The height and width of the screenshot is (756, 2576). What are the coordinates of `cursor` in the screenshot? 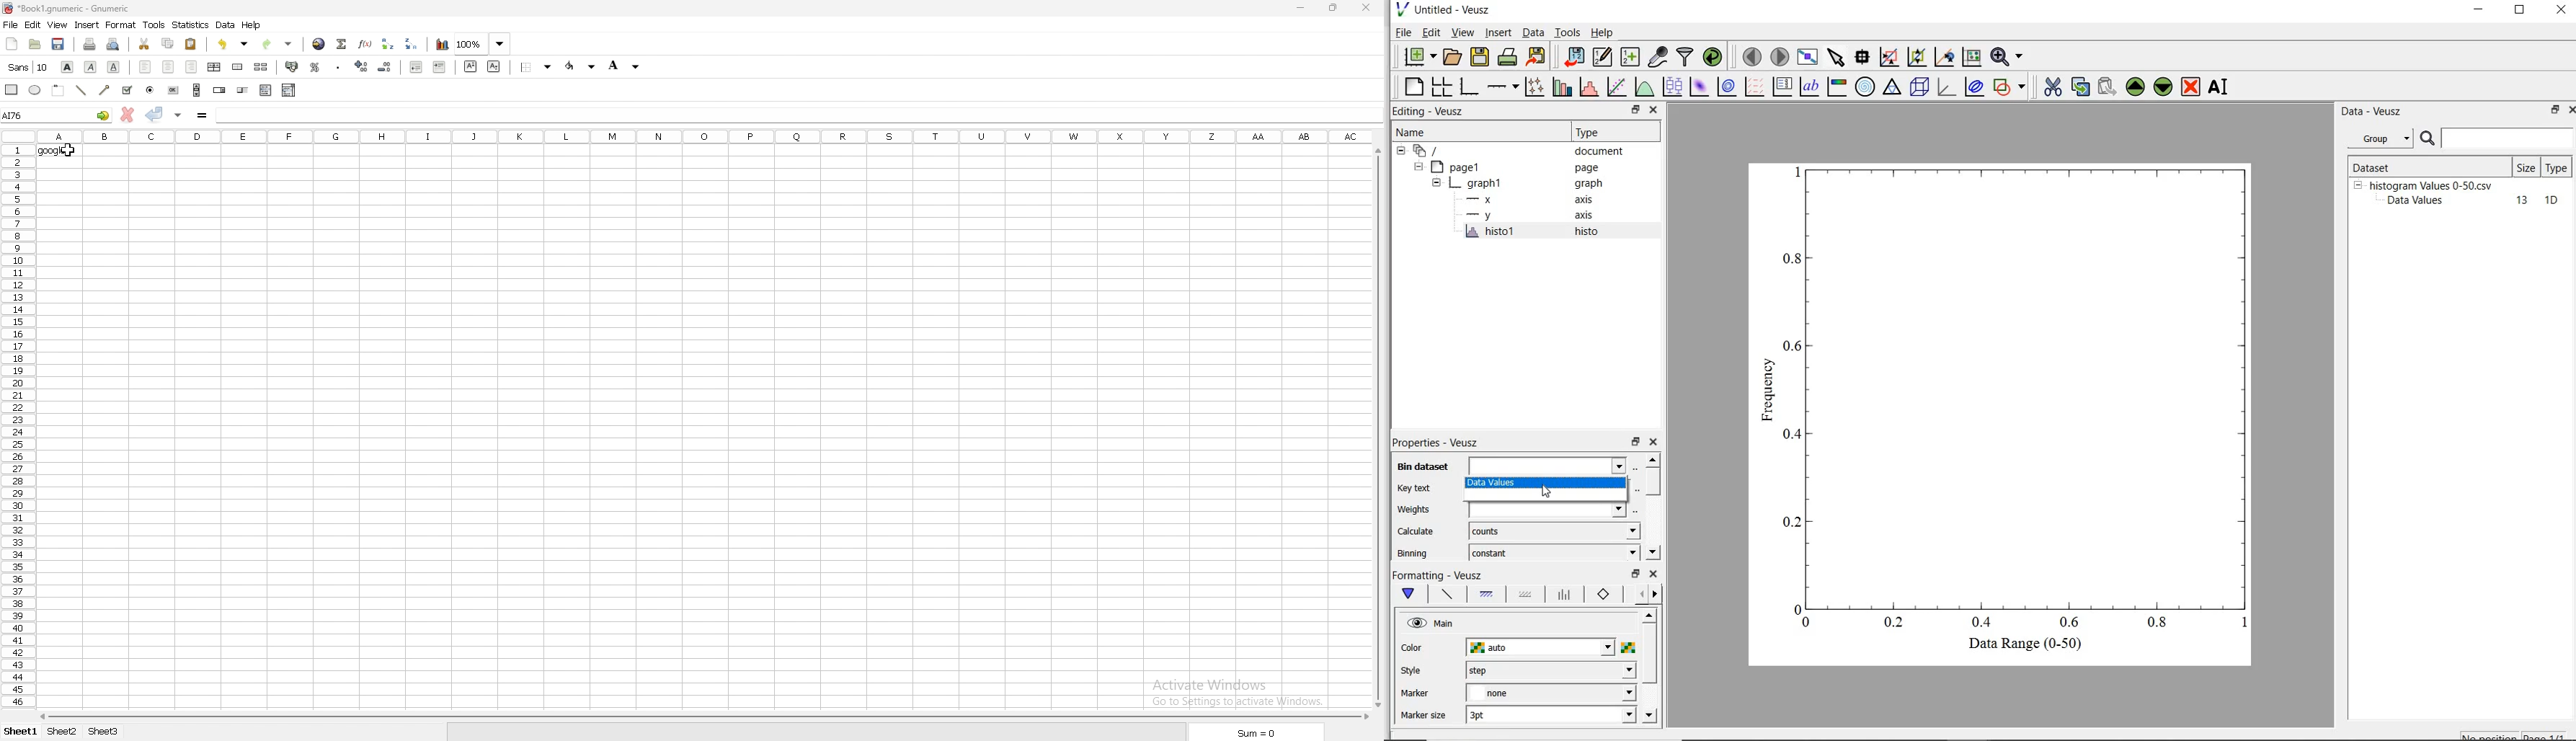 It's located at (71, 153).